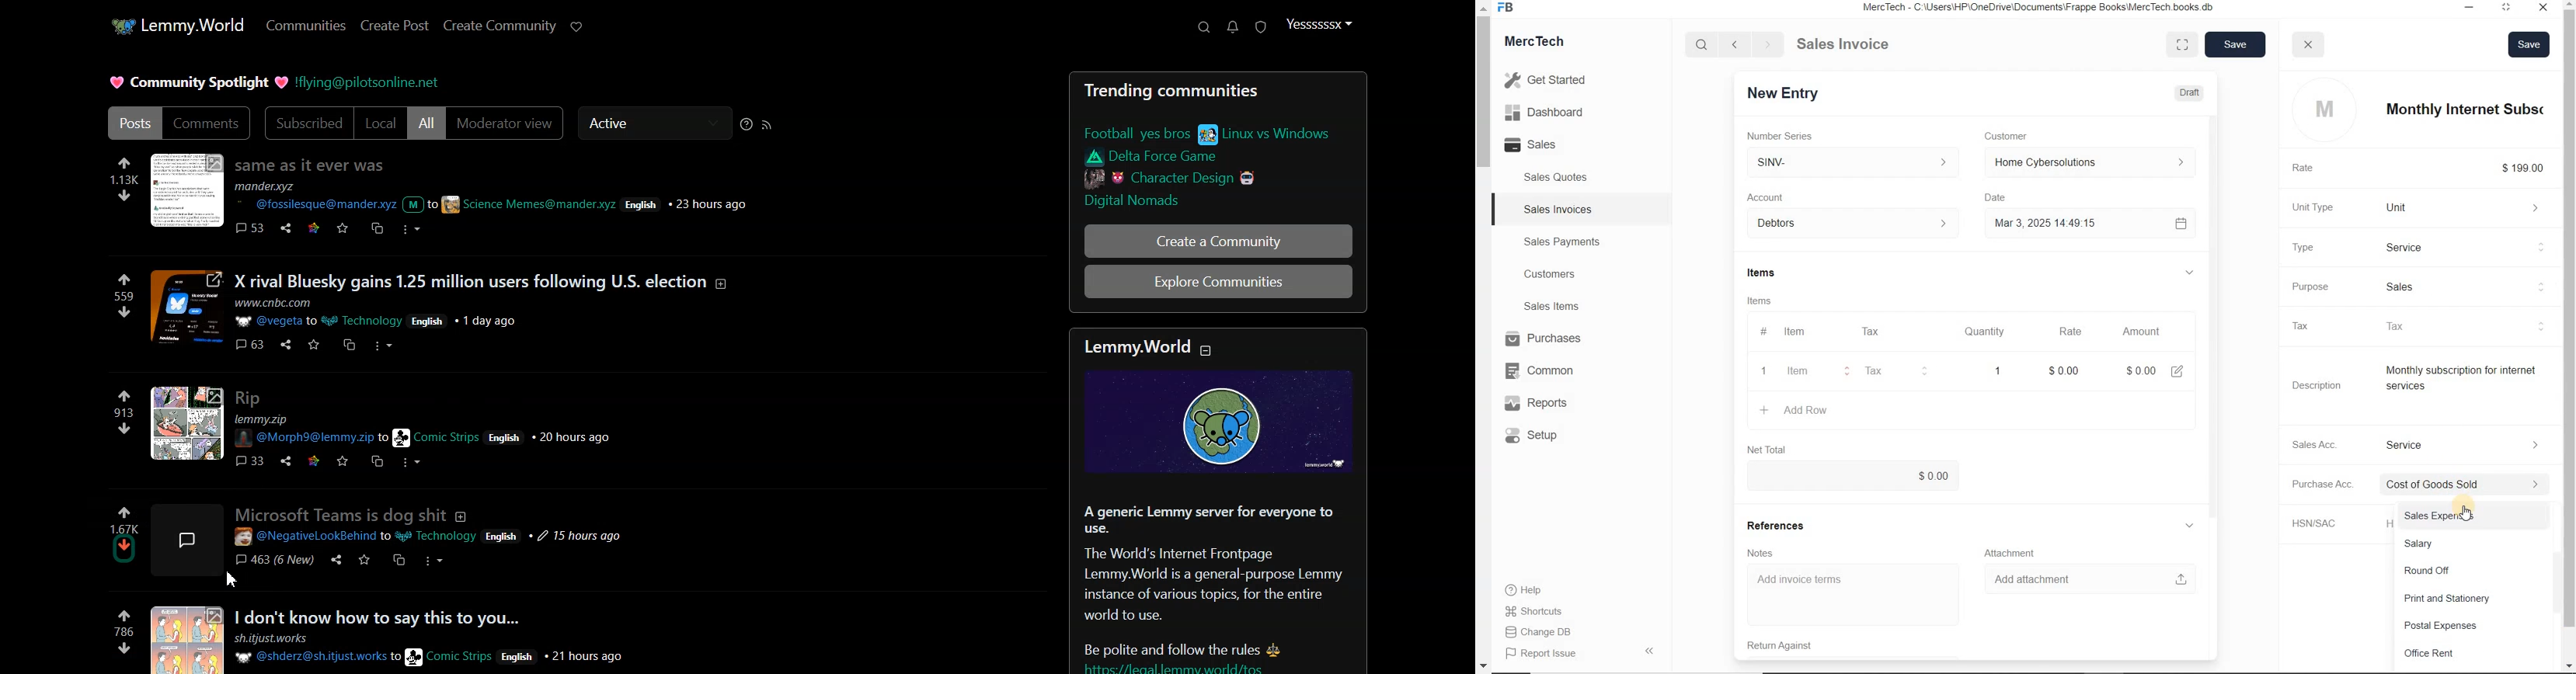 This screenshot has height=700, width=2576. I want to click on Notes, so click(1771, 552).